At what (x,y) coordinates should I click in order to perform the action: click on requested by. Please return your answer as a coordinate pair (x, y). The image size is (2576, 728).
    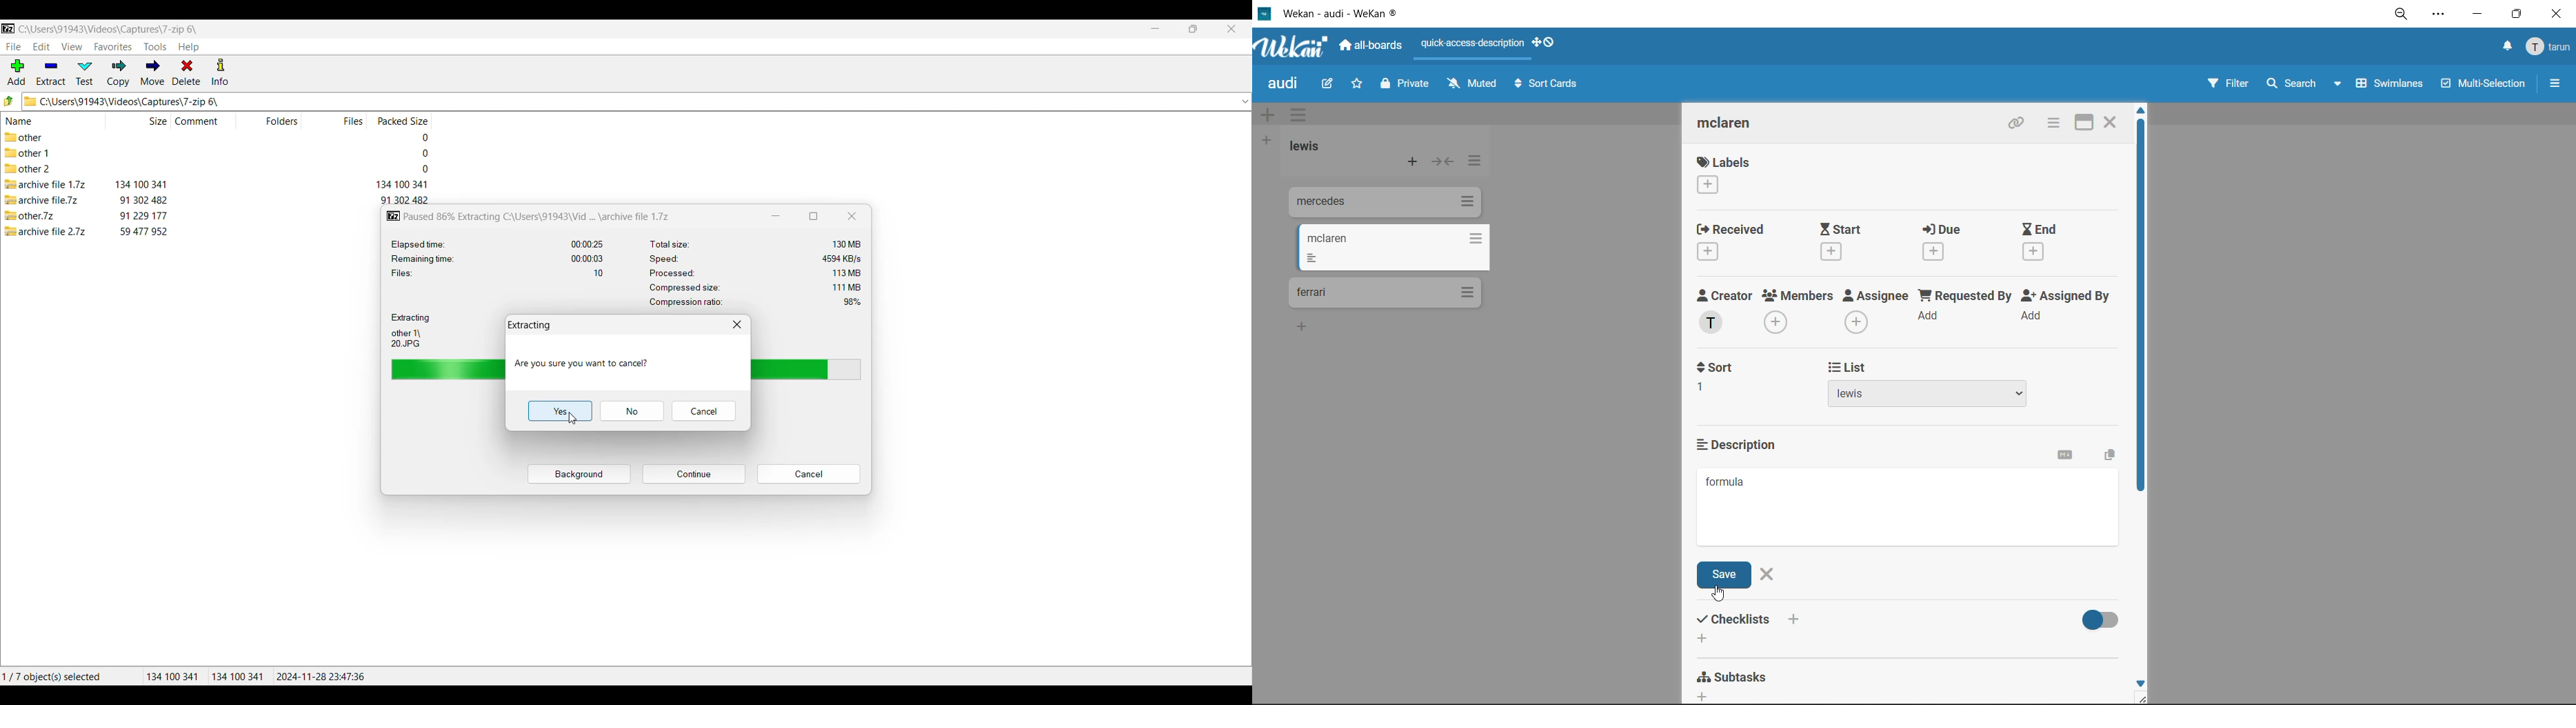
    Looking at the image, I should click on (1964, 310).